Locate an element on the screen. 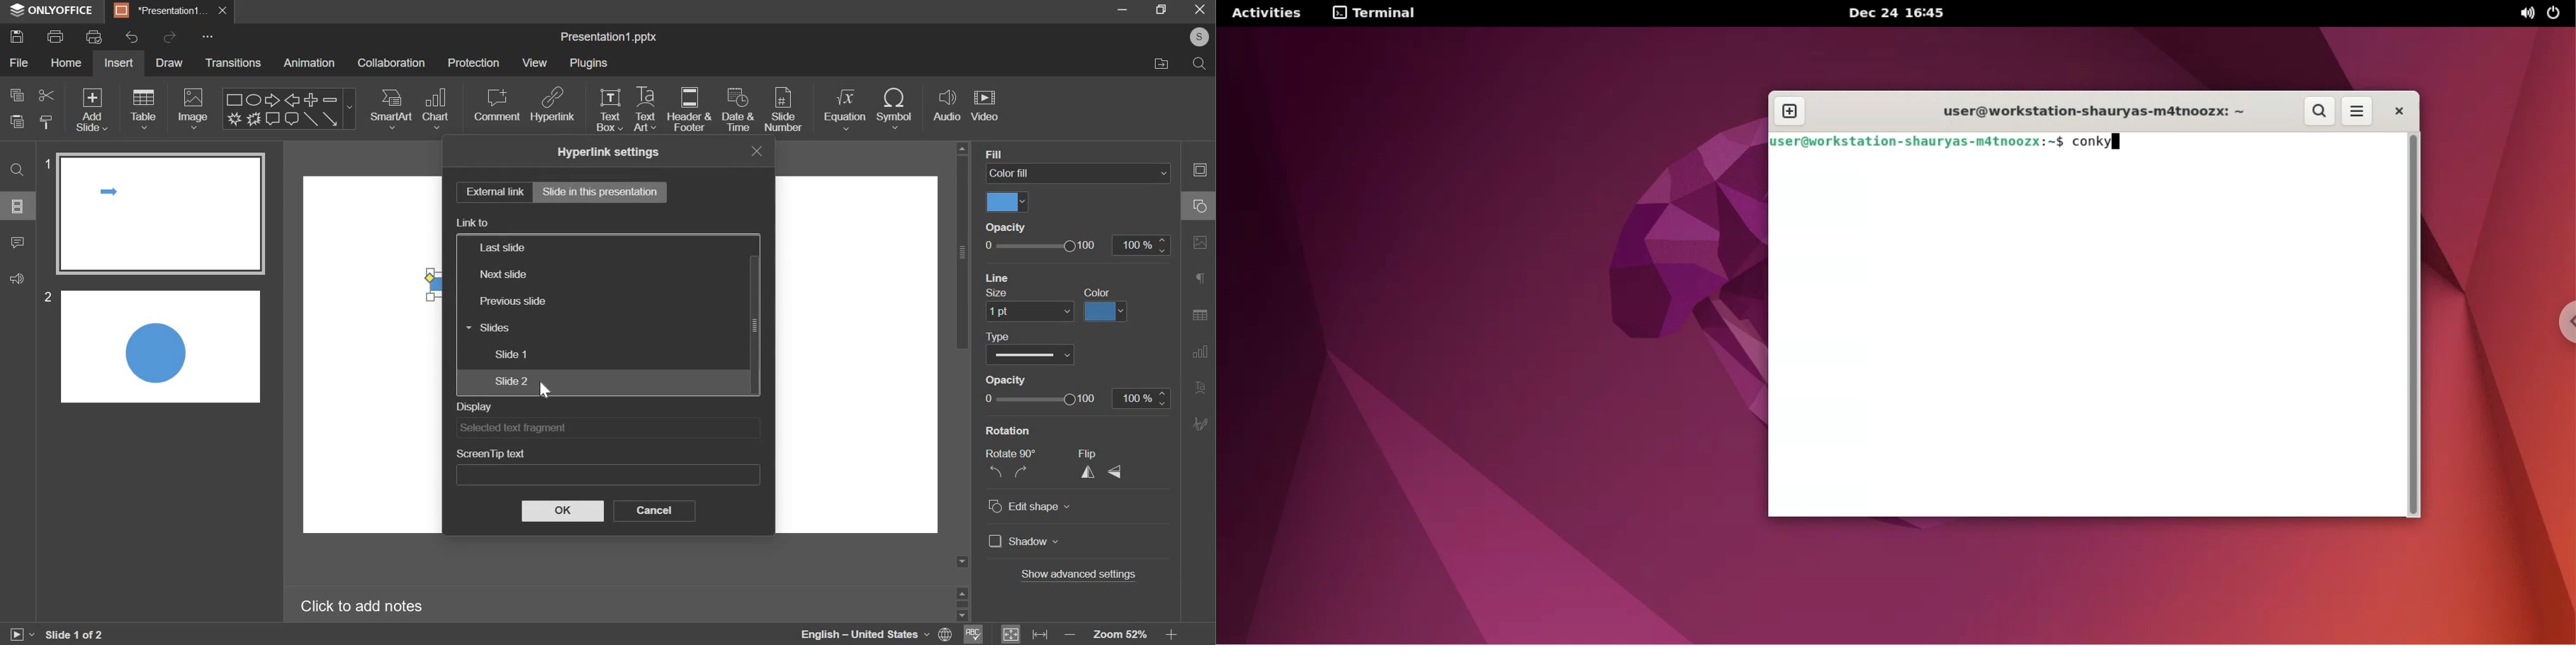  save is located at coordinates (18, 37).